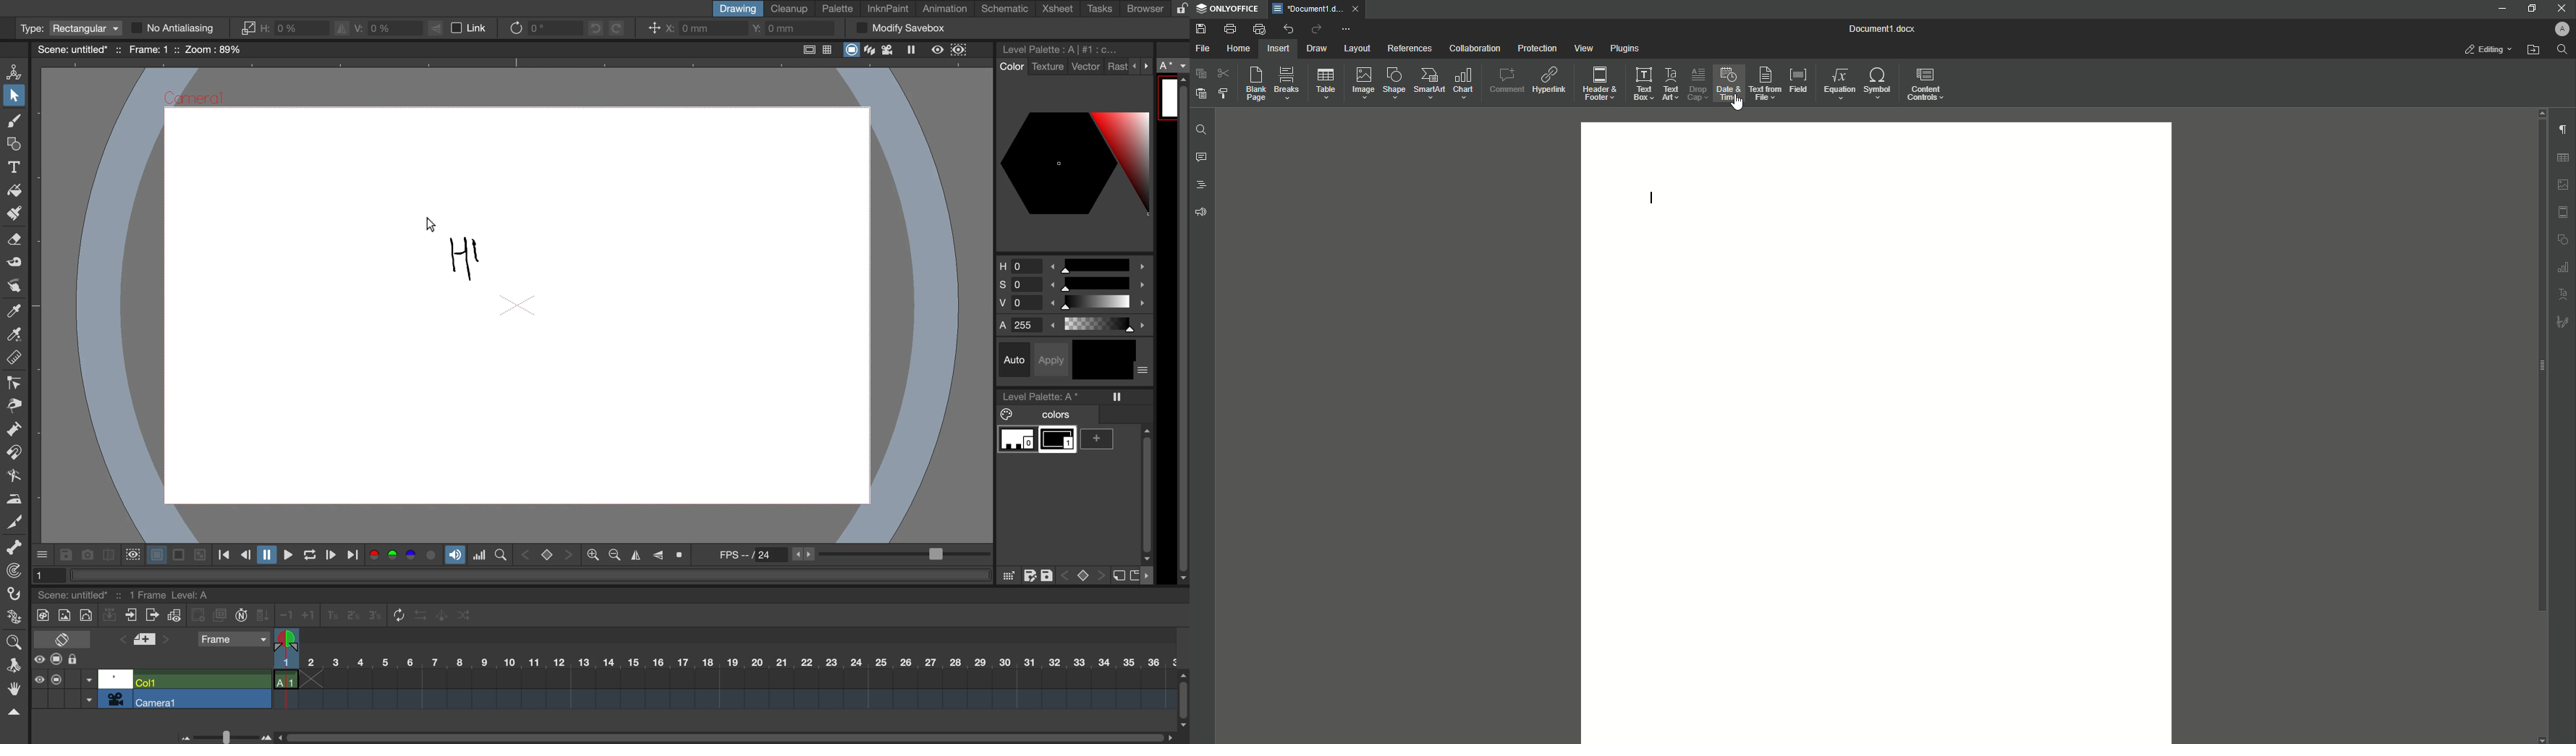 This screenshot has height=756, width=2576. Describe the element at coordinates (1074, 162) in the screenshot. I see `color palettes` at that location.